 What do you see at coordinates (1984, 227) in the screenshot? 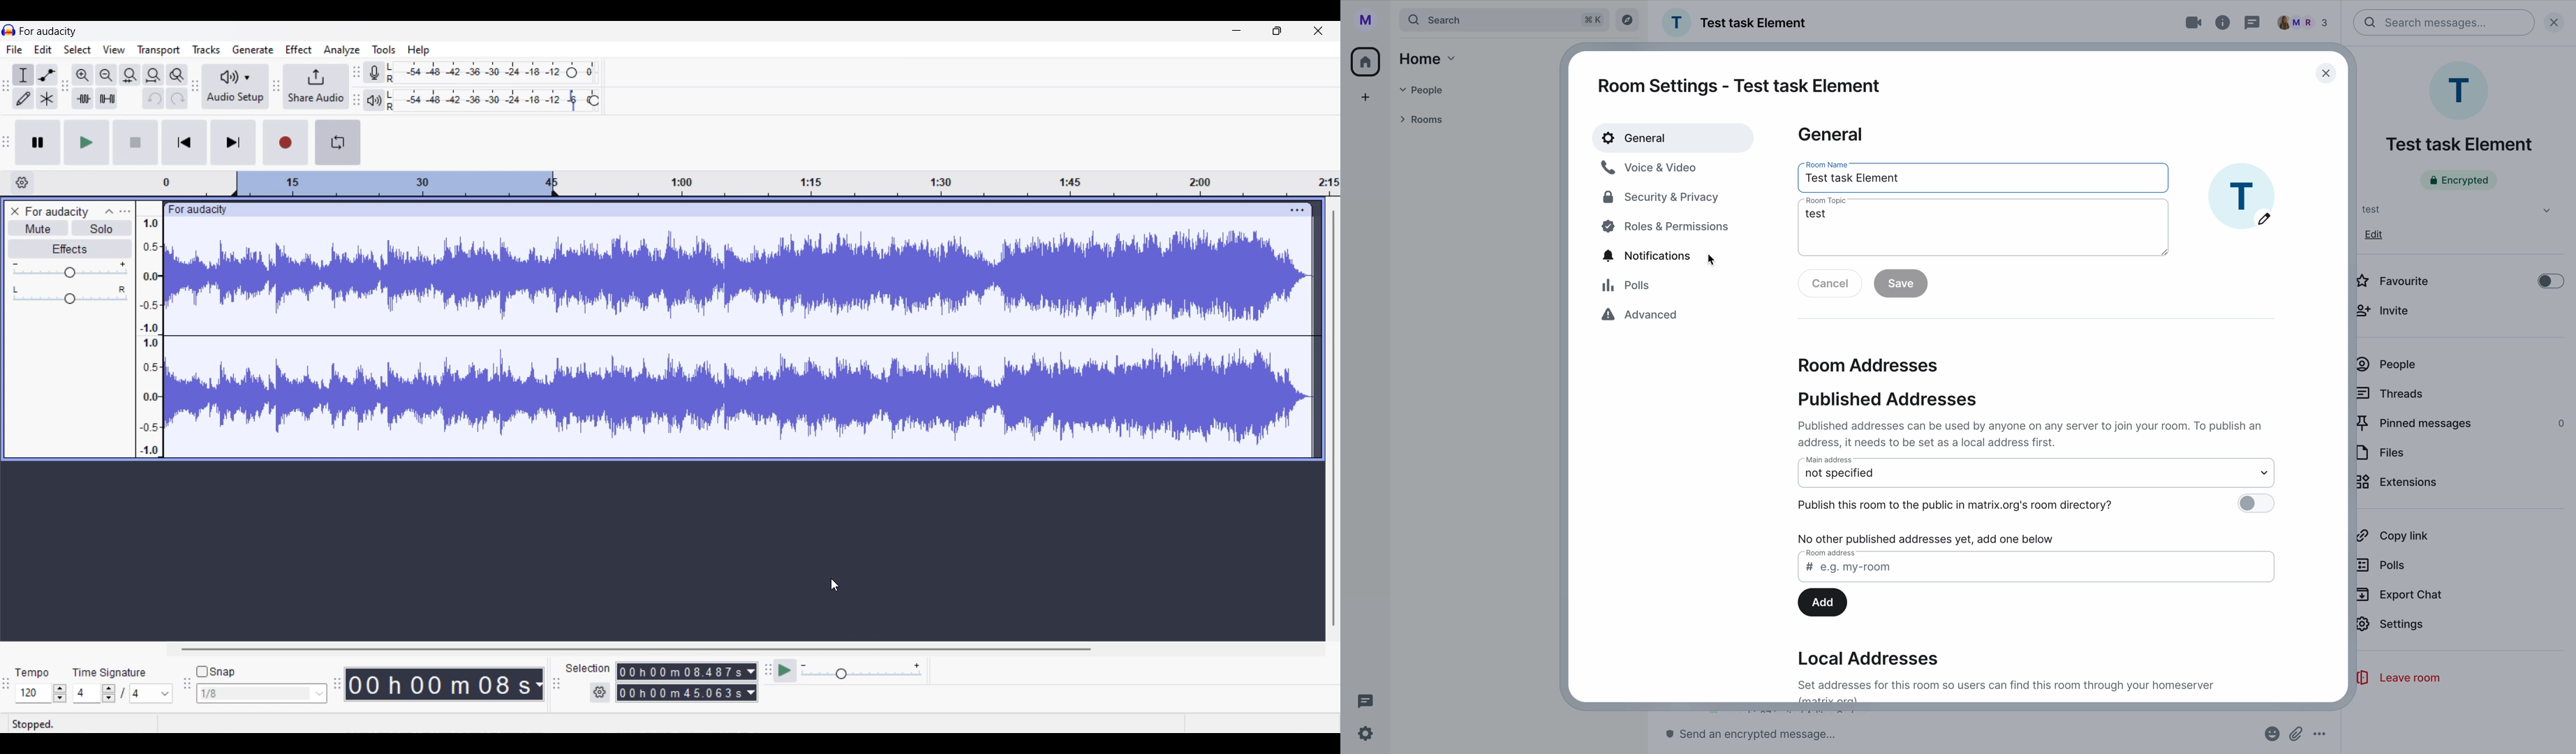
I see `room topic` at bounding box center [1984, 227].